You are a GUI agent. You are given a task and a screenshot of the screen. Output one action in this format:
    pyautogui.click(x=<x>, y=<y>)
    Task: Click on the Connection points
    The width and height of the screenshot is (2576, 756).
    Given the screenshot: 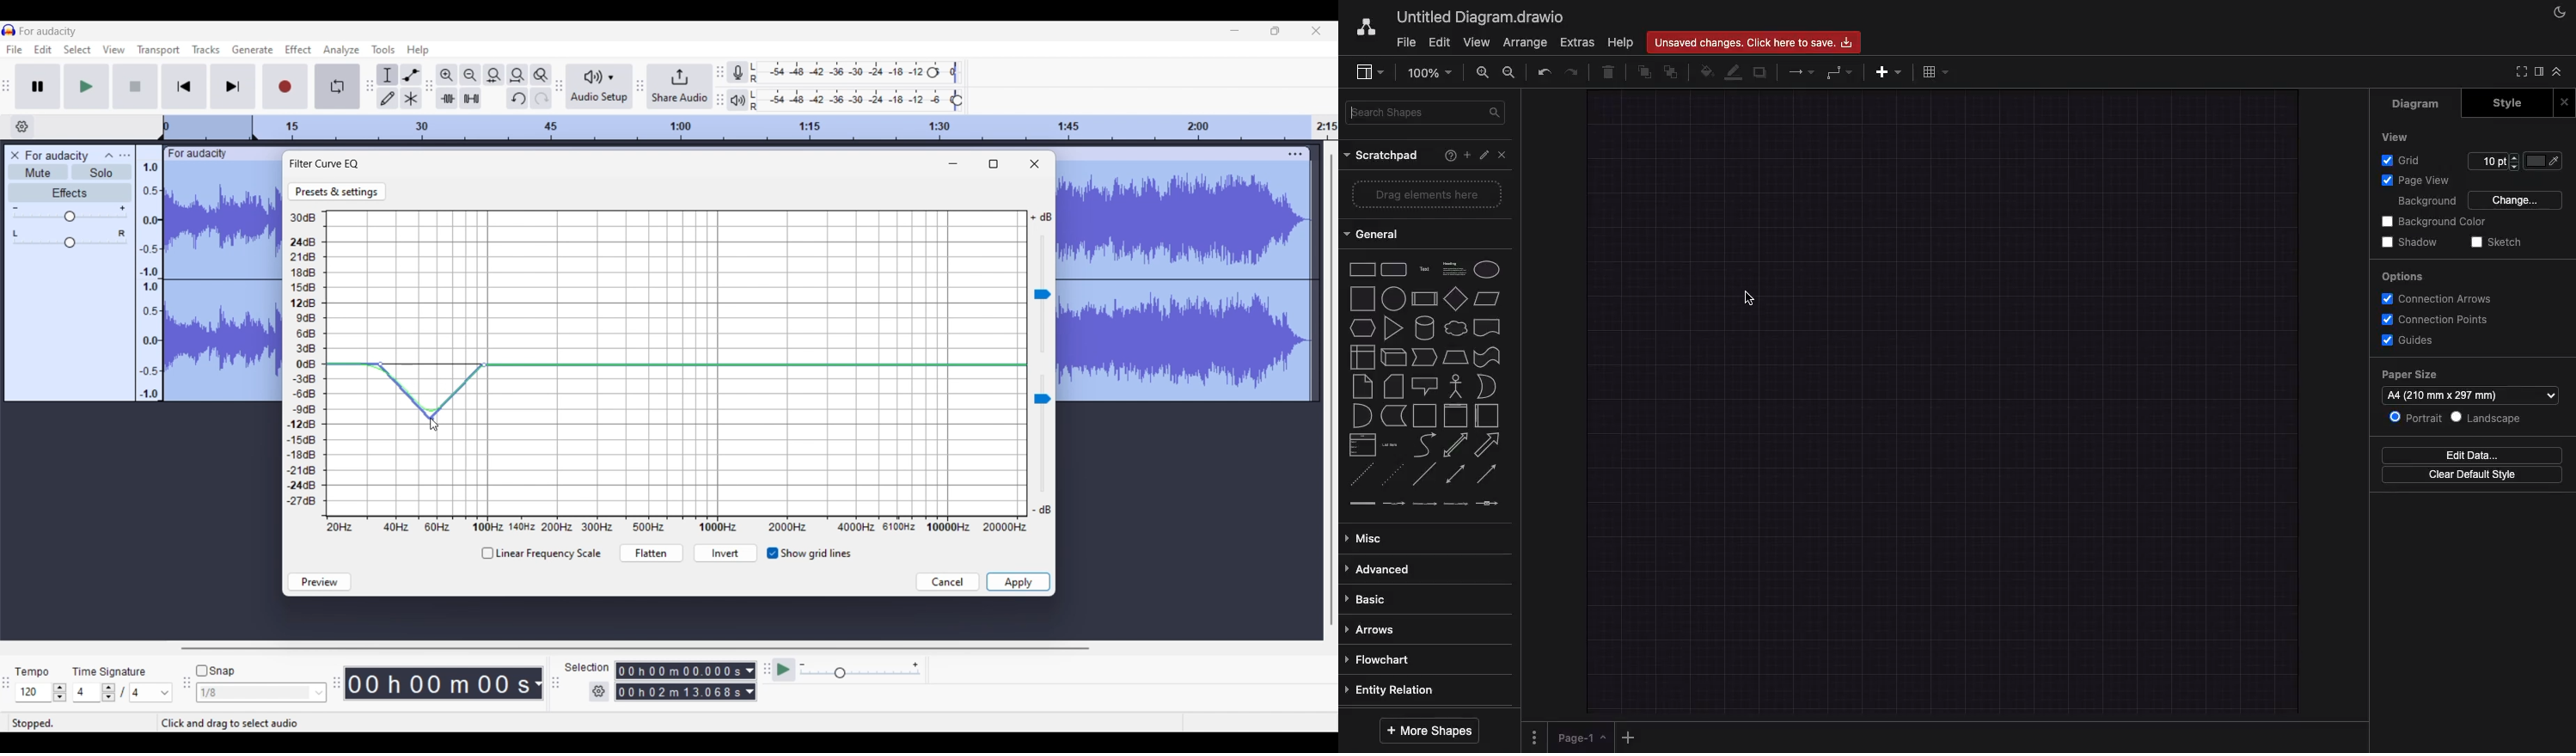 What is the action you would take?
    pyautogui.click(x=2438, y=320)
    